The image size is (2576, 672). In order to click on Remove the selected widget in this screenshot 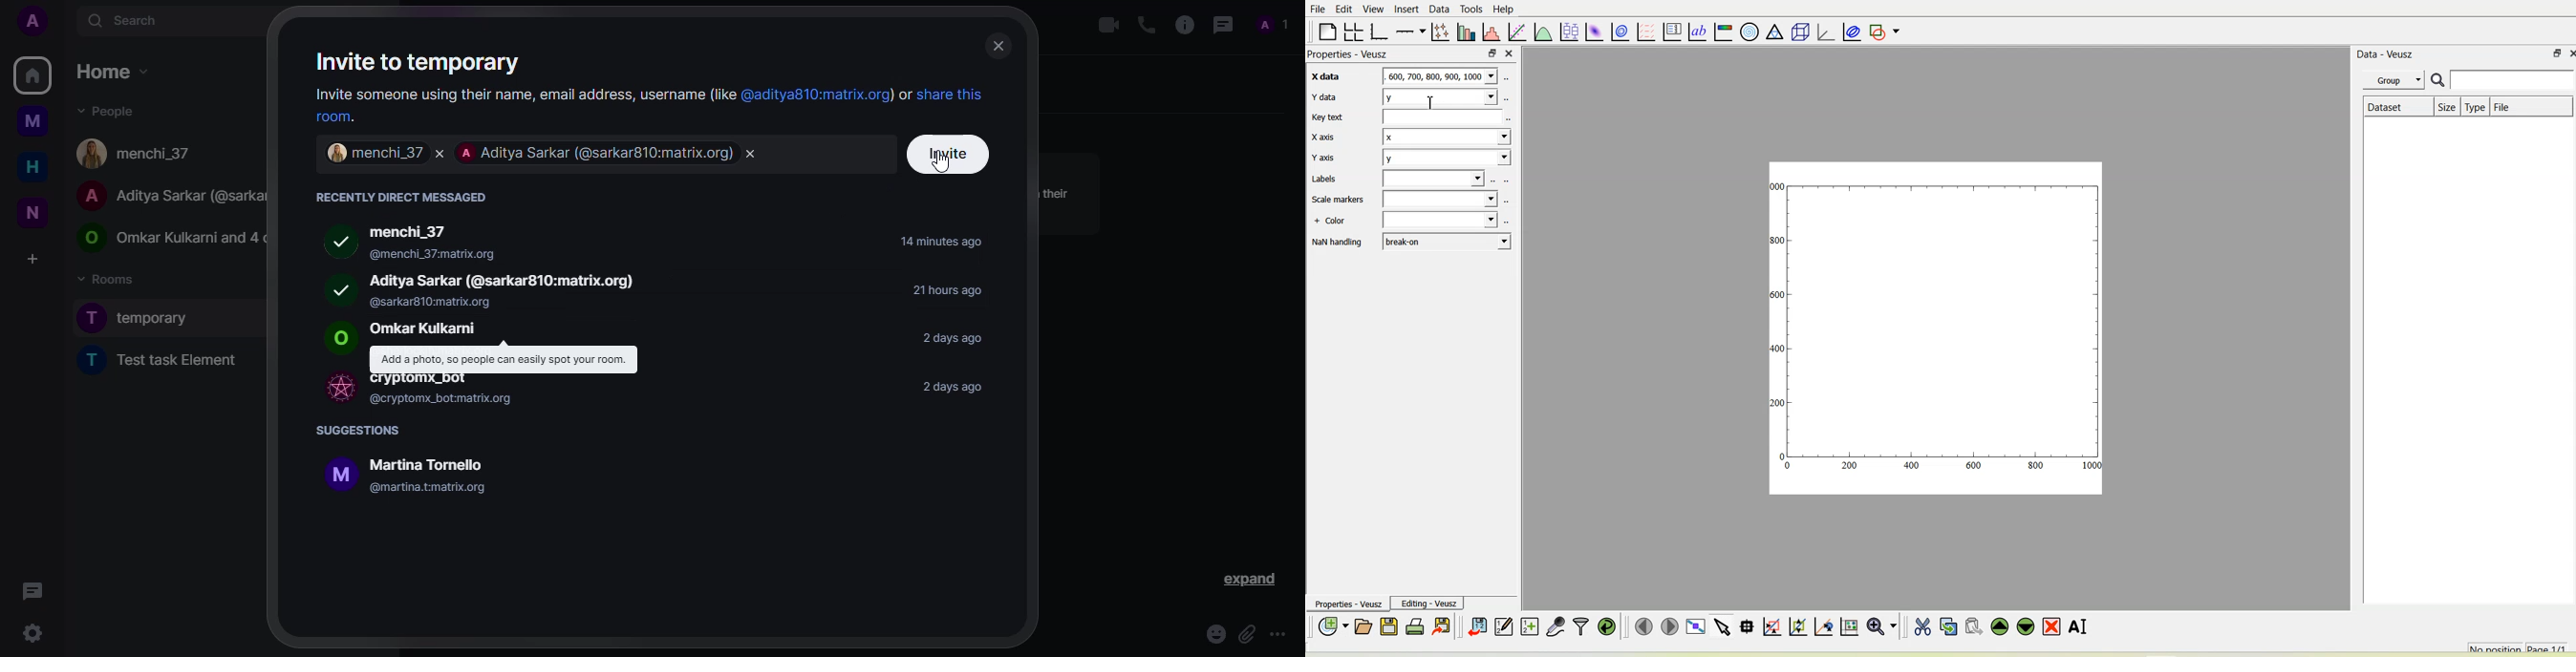, I will do `click(2051, 627)`.